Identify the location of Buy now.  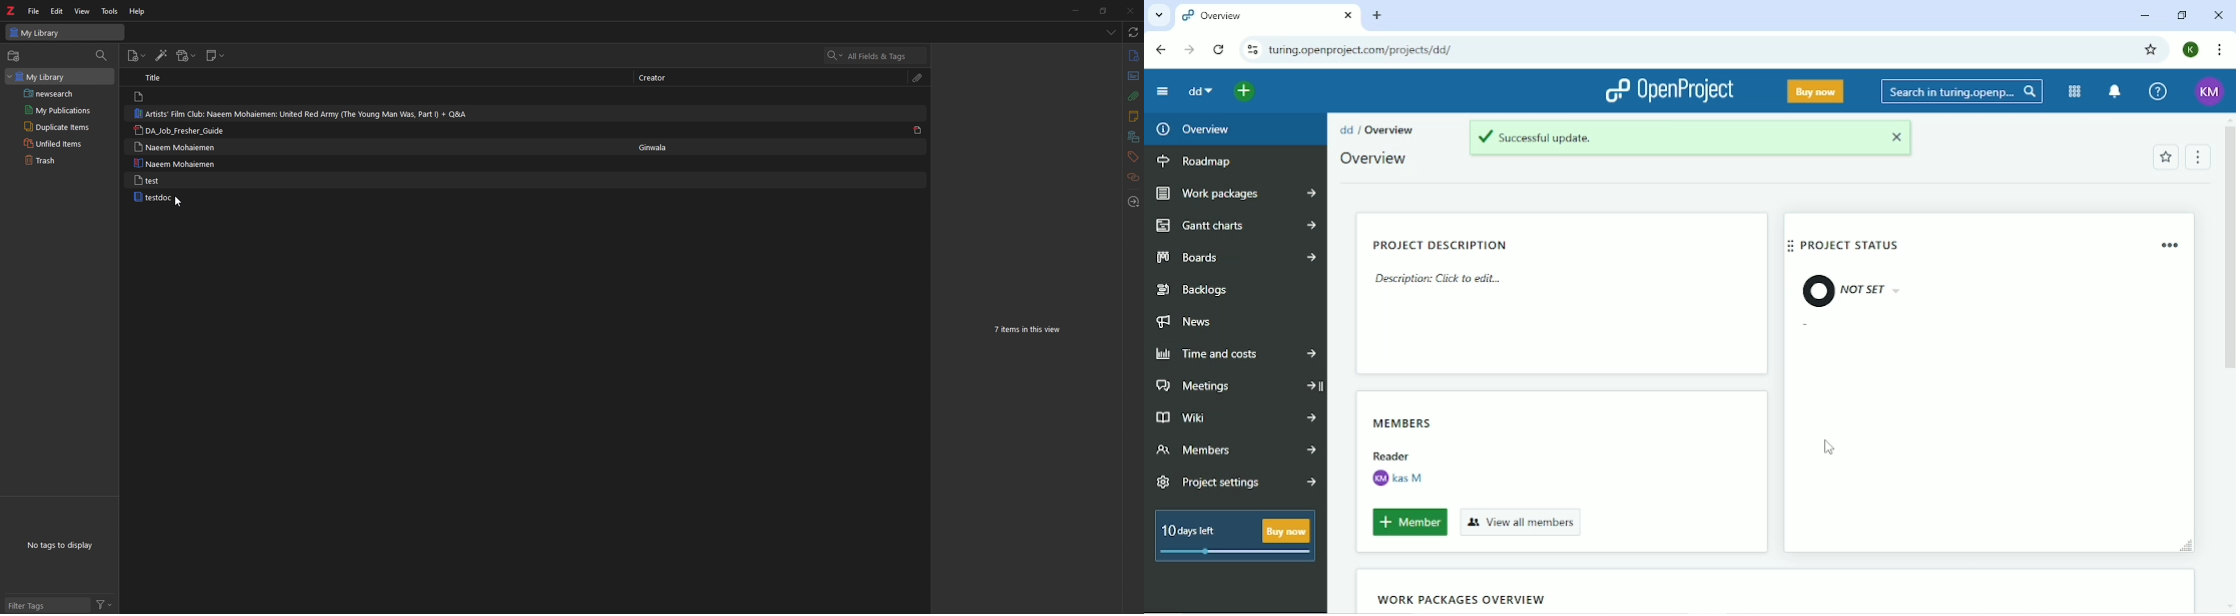
(1816, 92).